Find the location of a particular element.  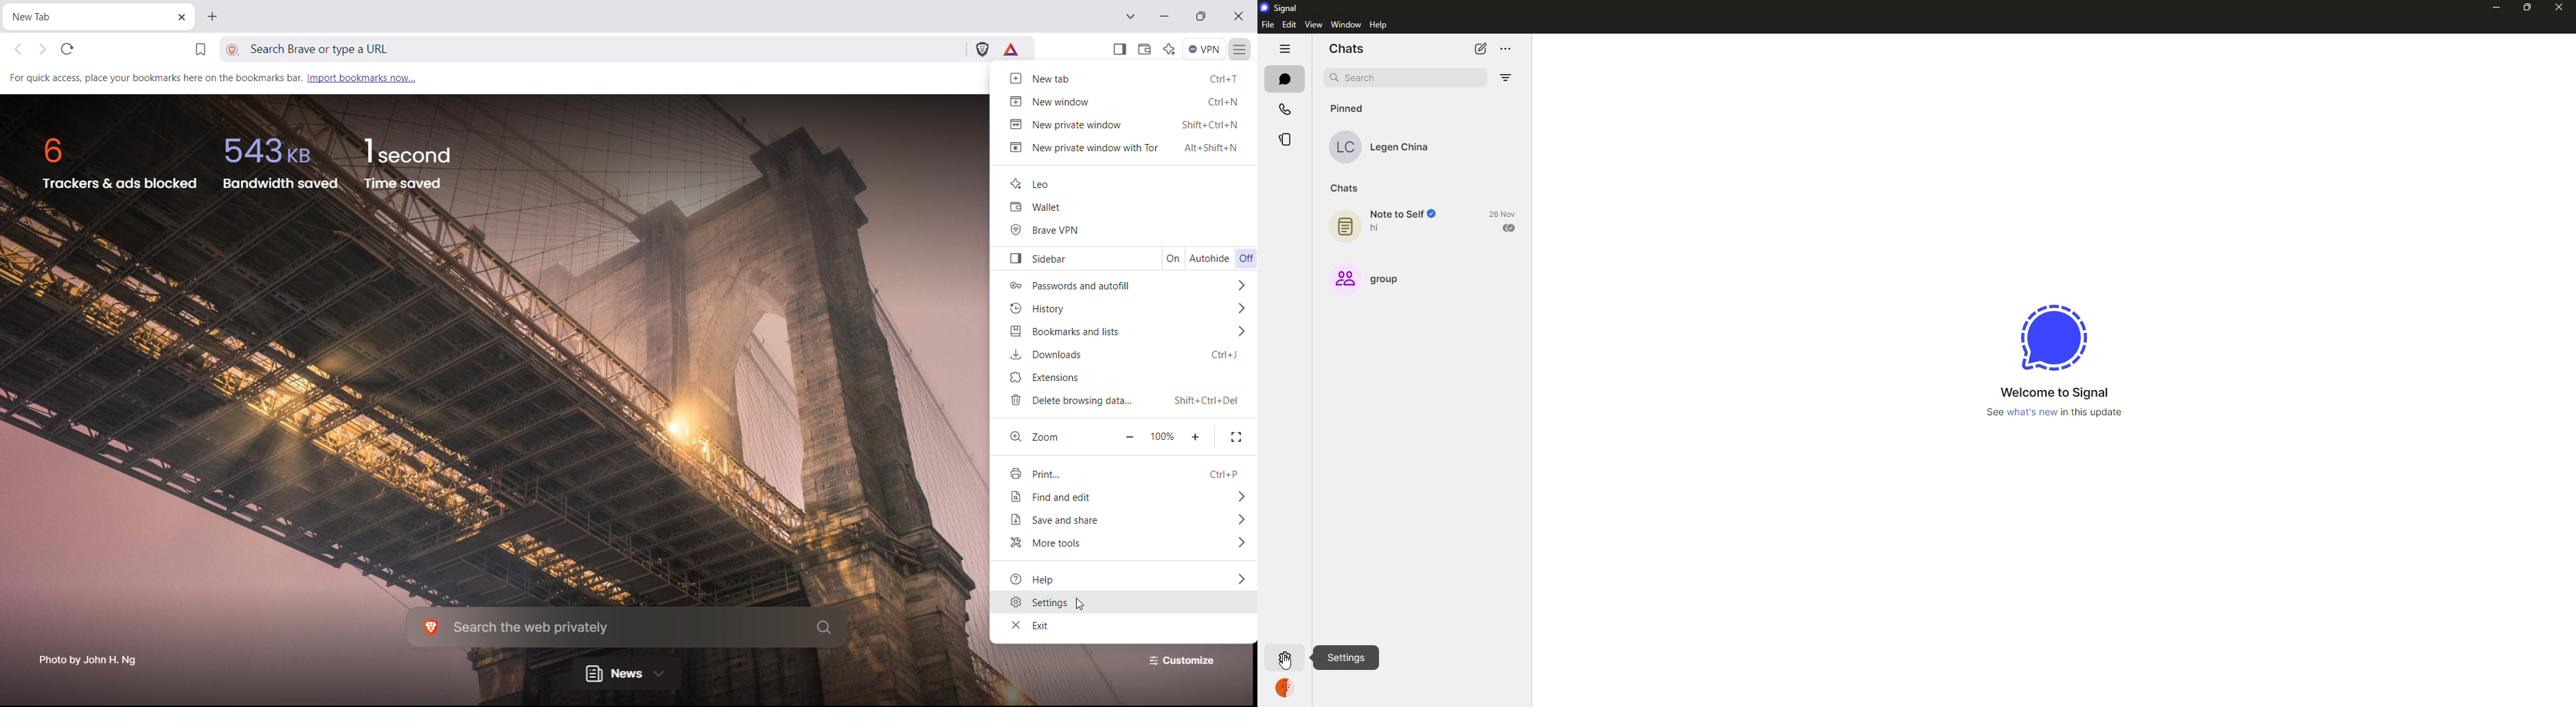

Note icon is located at coordinates (1344, 224).